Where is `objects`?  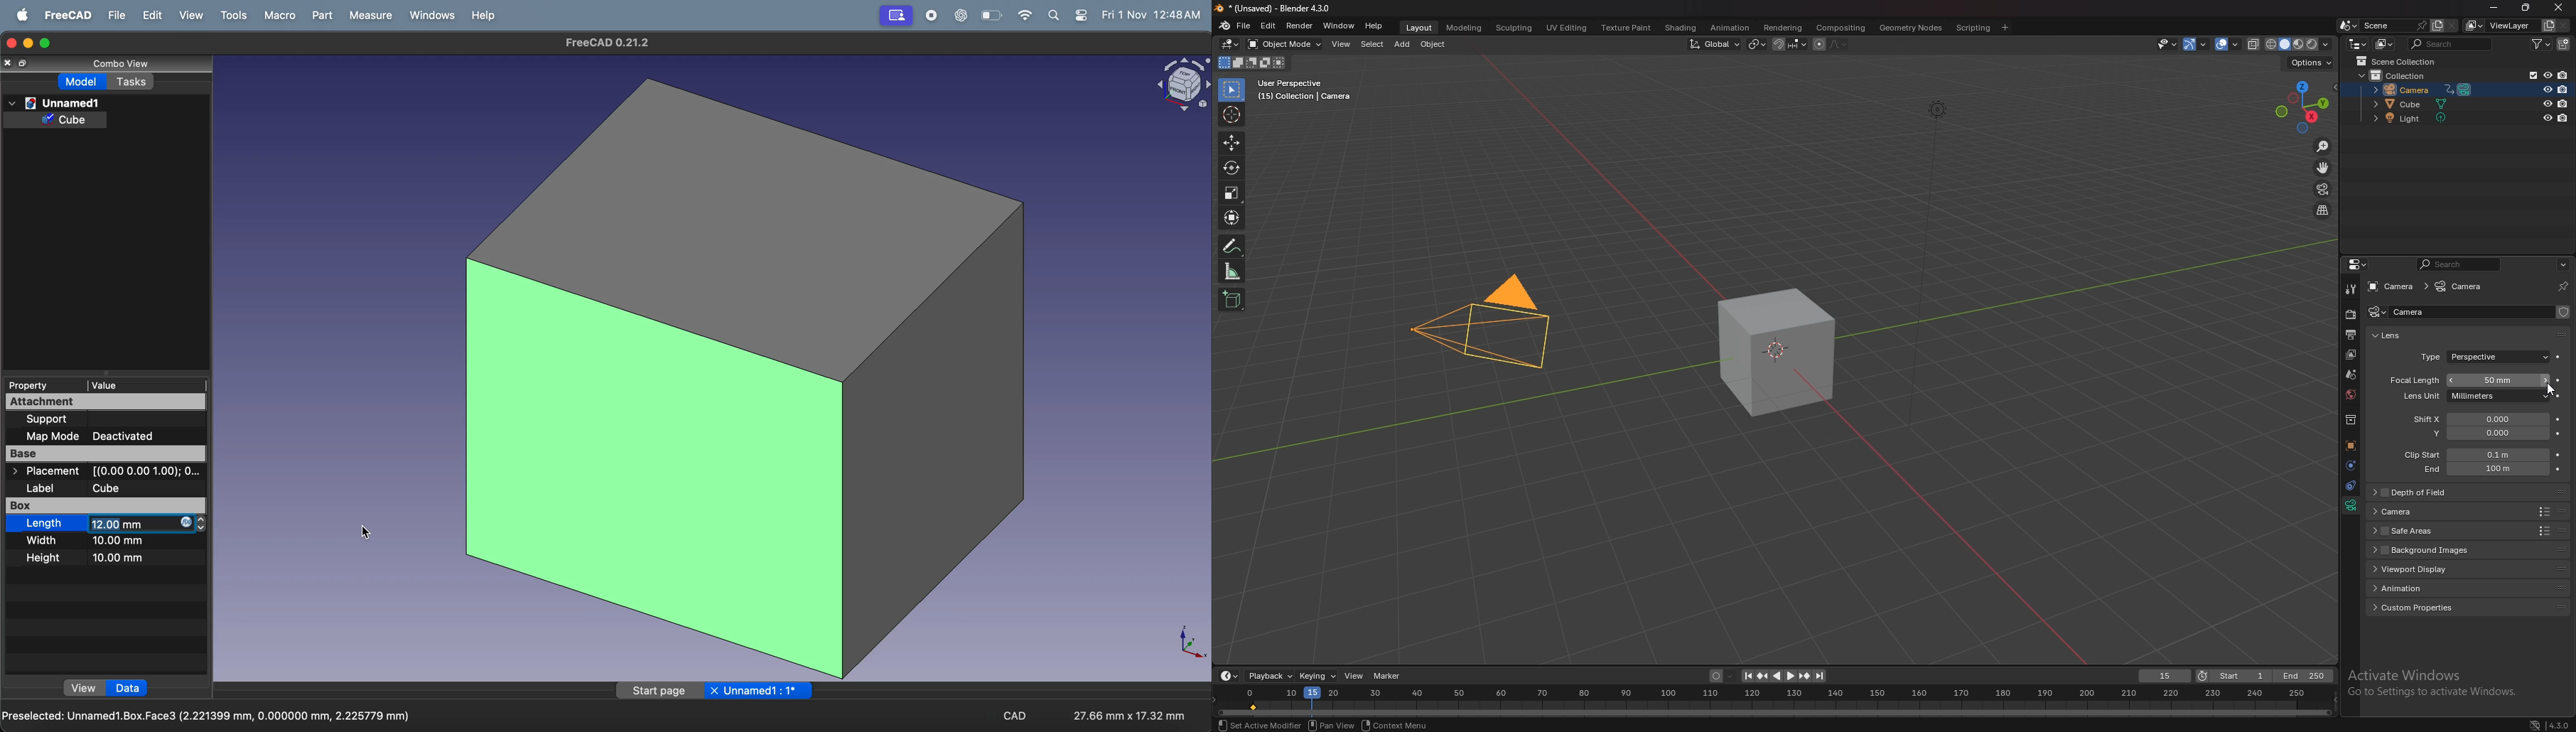 objects is located at coordinates (2350, 446).